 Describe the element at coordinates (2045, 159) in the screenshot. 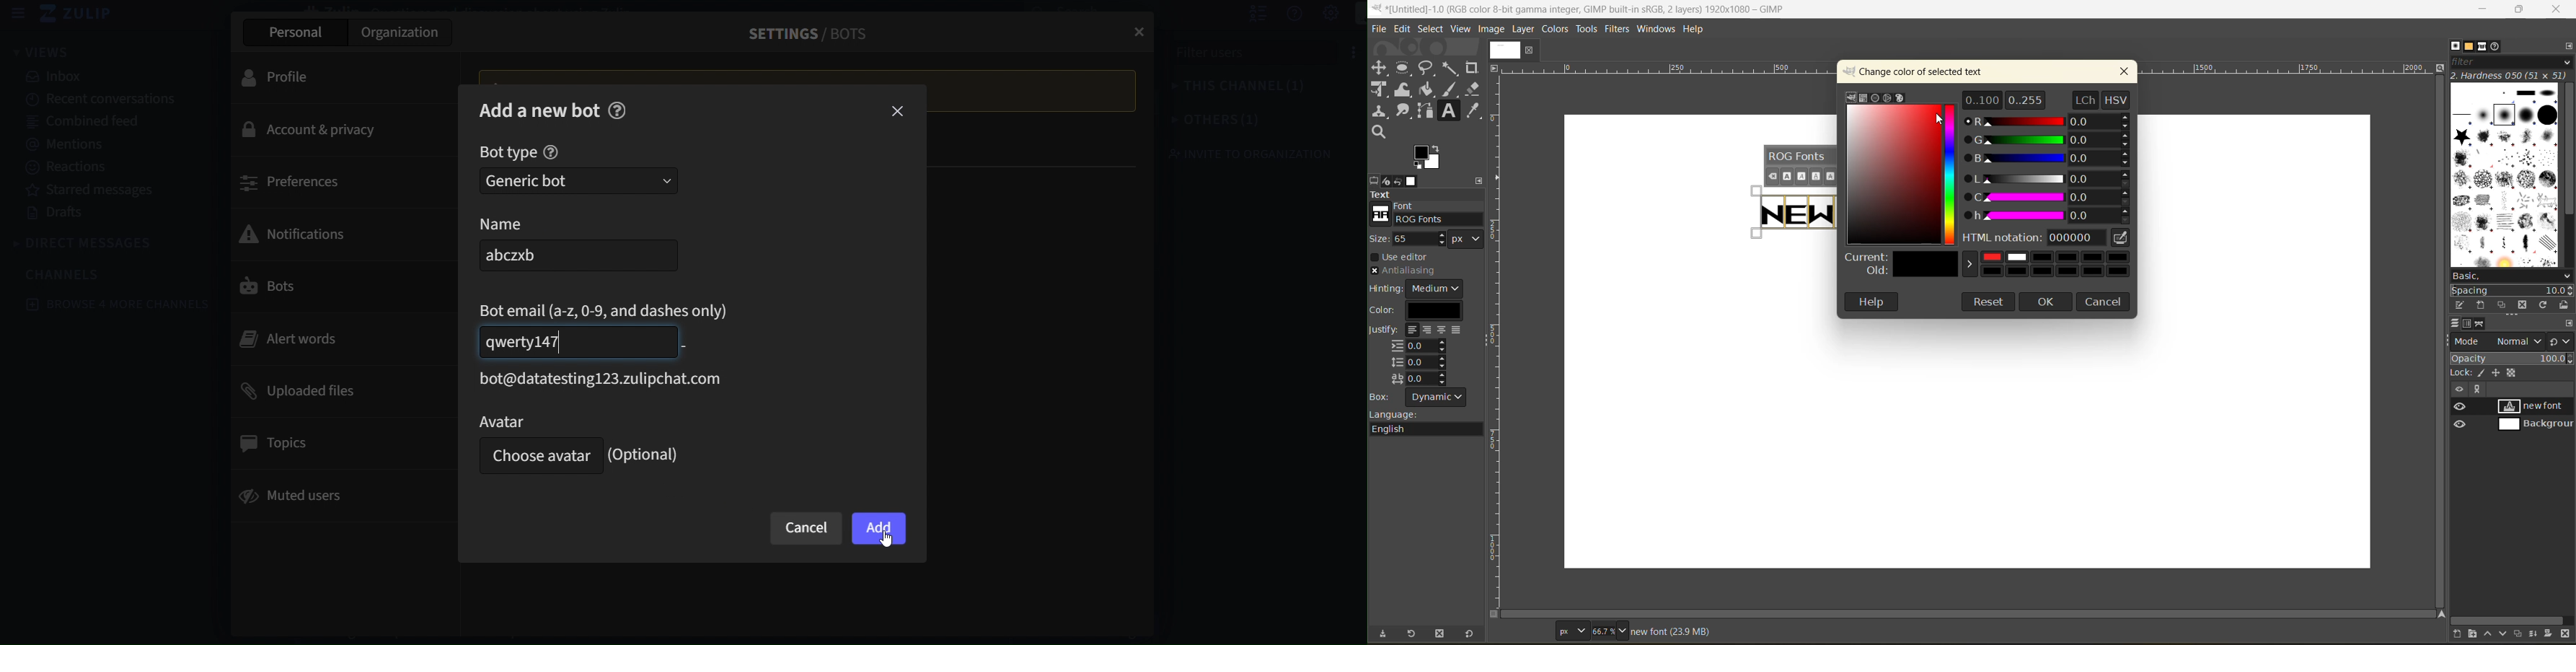

I see `color scales` at that location.